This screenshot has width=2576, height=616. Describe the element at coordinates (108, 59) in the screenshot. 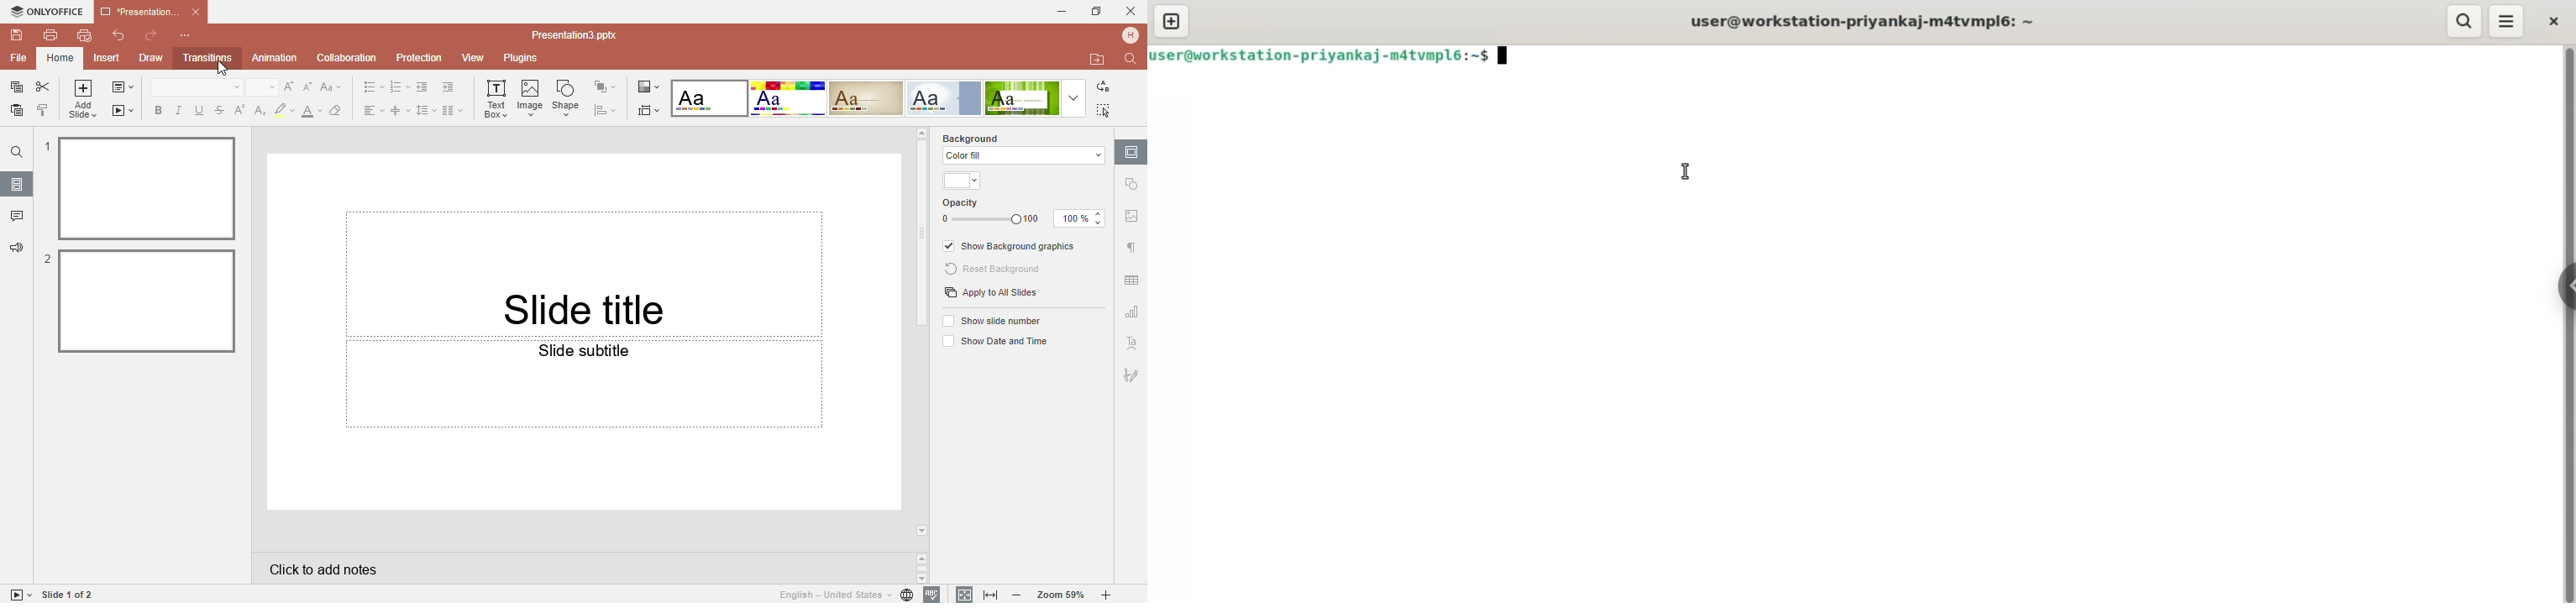

I see `Insert` at that location.